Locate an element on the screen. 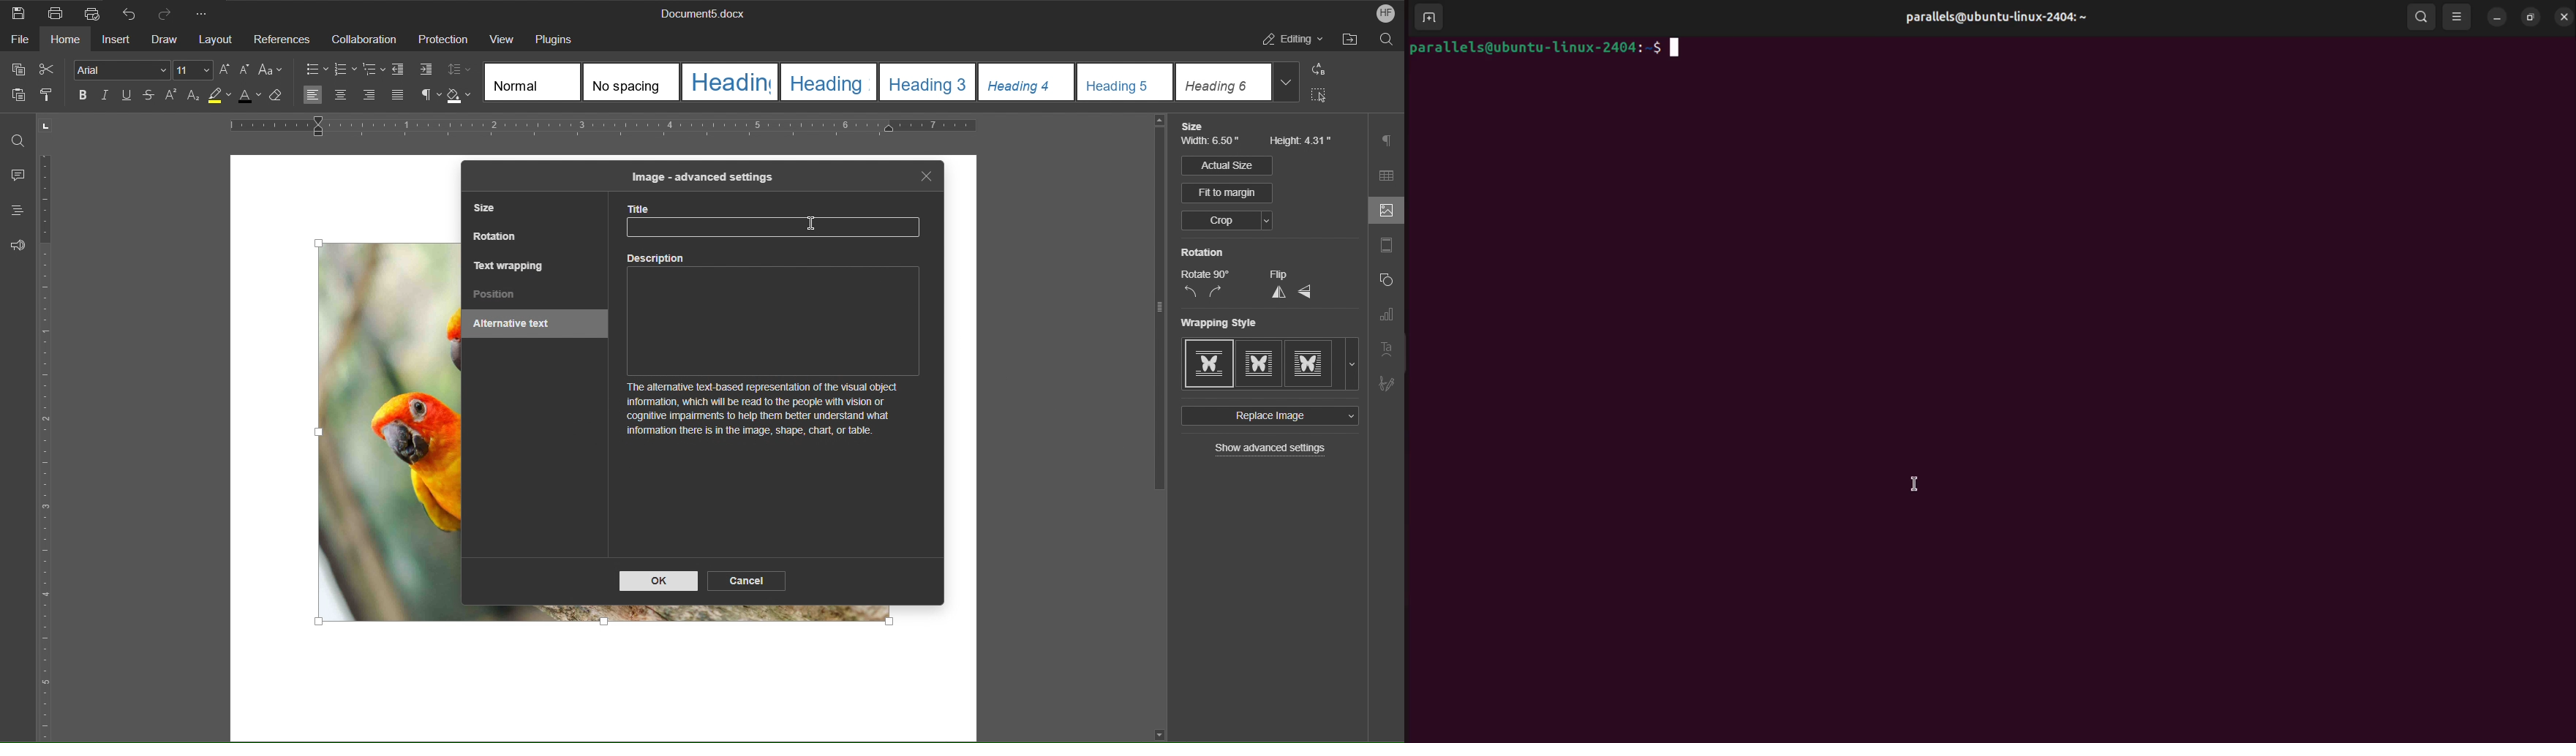 Image resolution: width=2576 pixels, height=756 pixels. Layout is located at coordinates (217, 39).